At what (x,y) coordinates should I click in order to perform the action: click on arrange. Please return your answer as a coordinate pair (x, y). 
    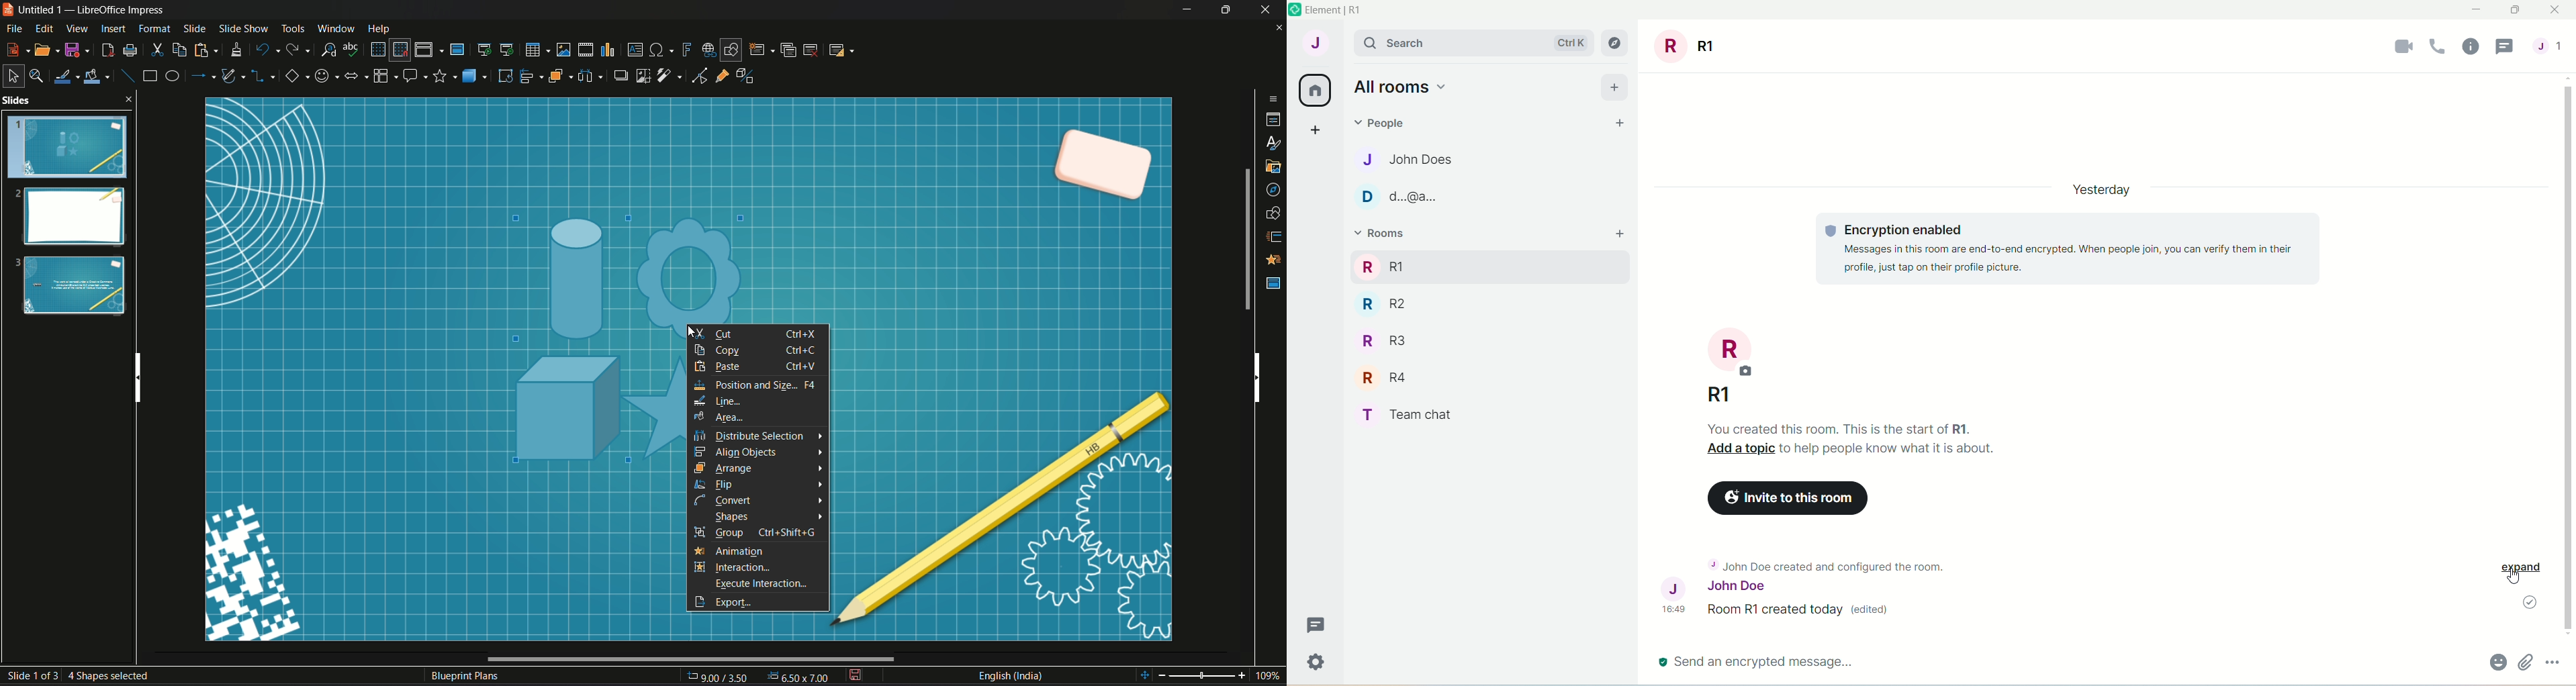
    Looking at the image, I should click on (560, 76).